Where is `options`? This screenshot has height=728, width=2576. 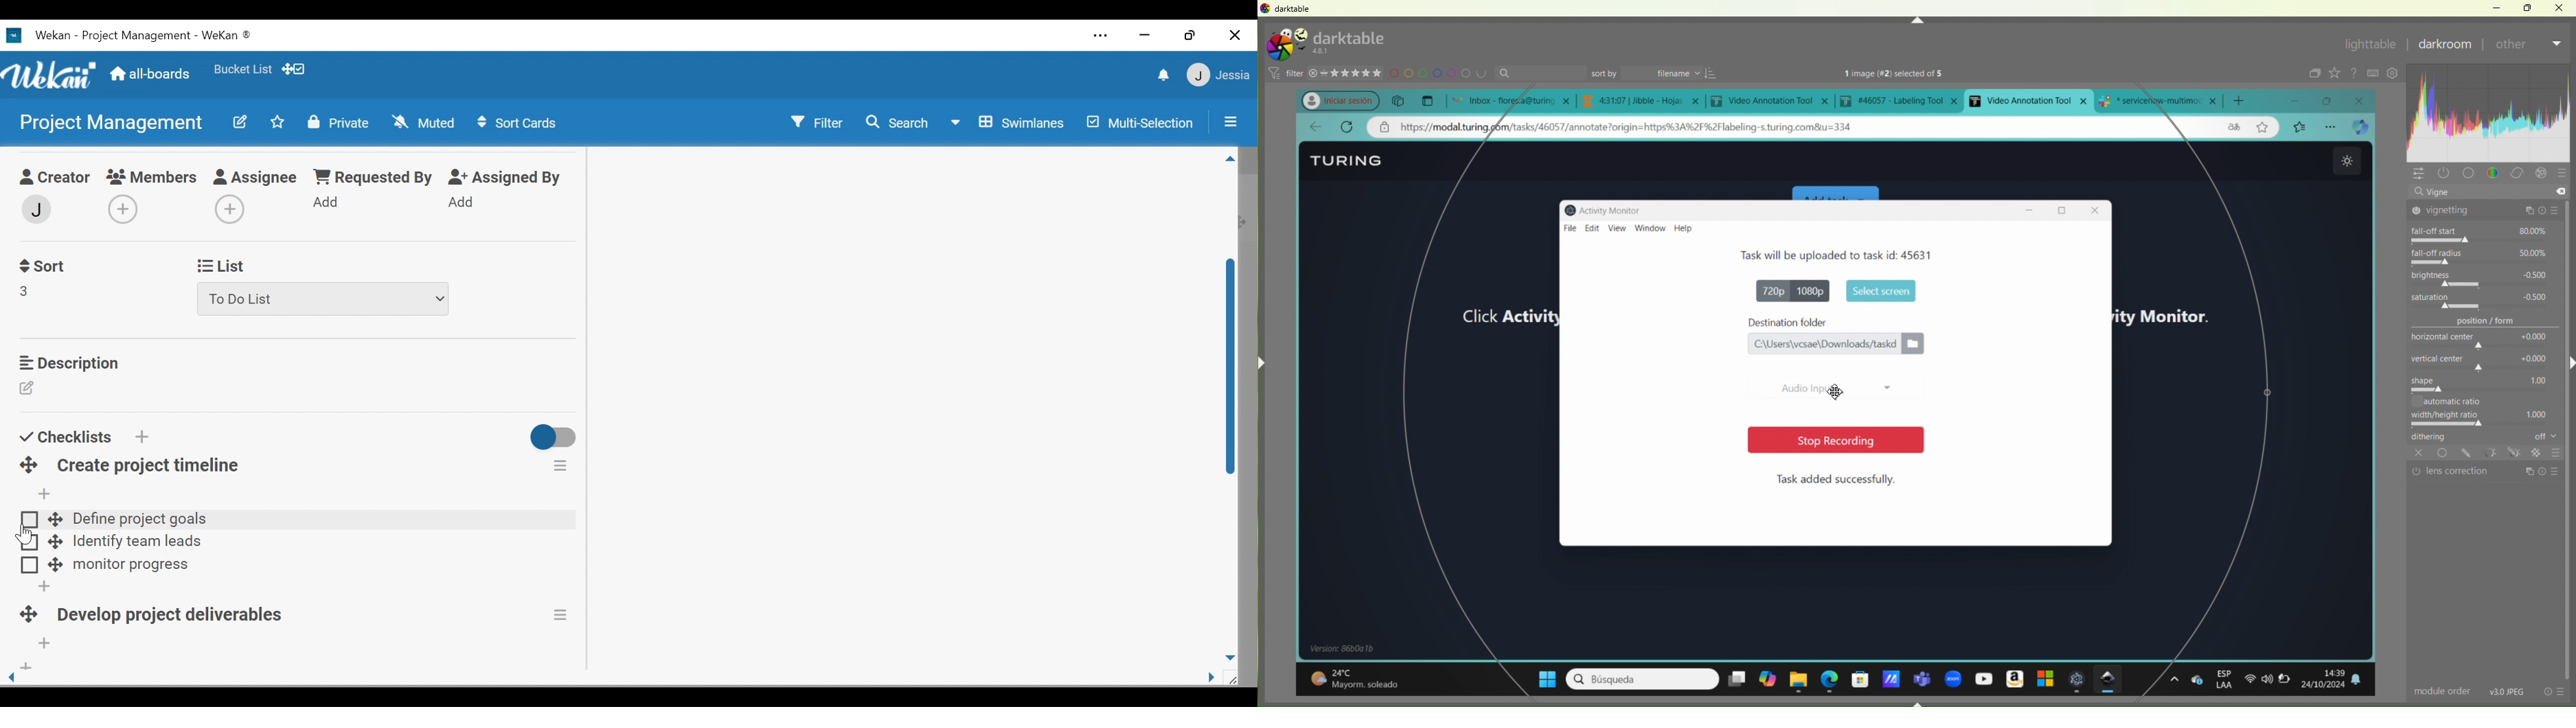 options is located at coordinates (2174, 679).